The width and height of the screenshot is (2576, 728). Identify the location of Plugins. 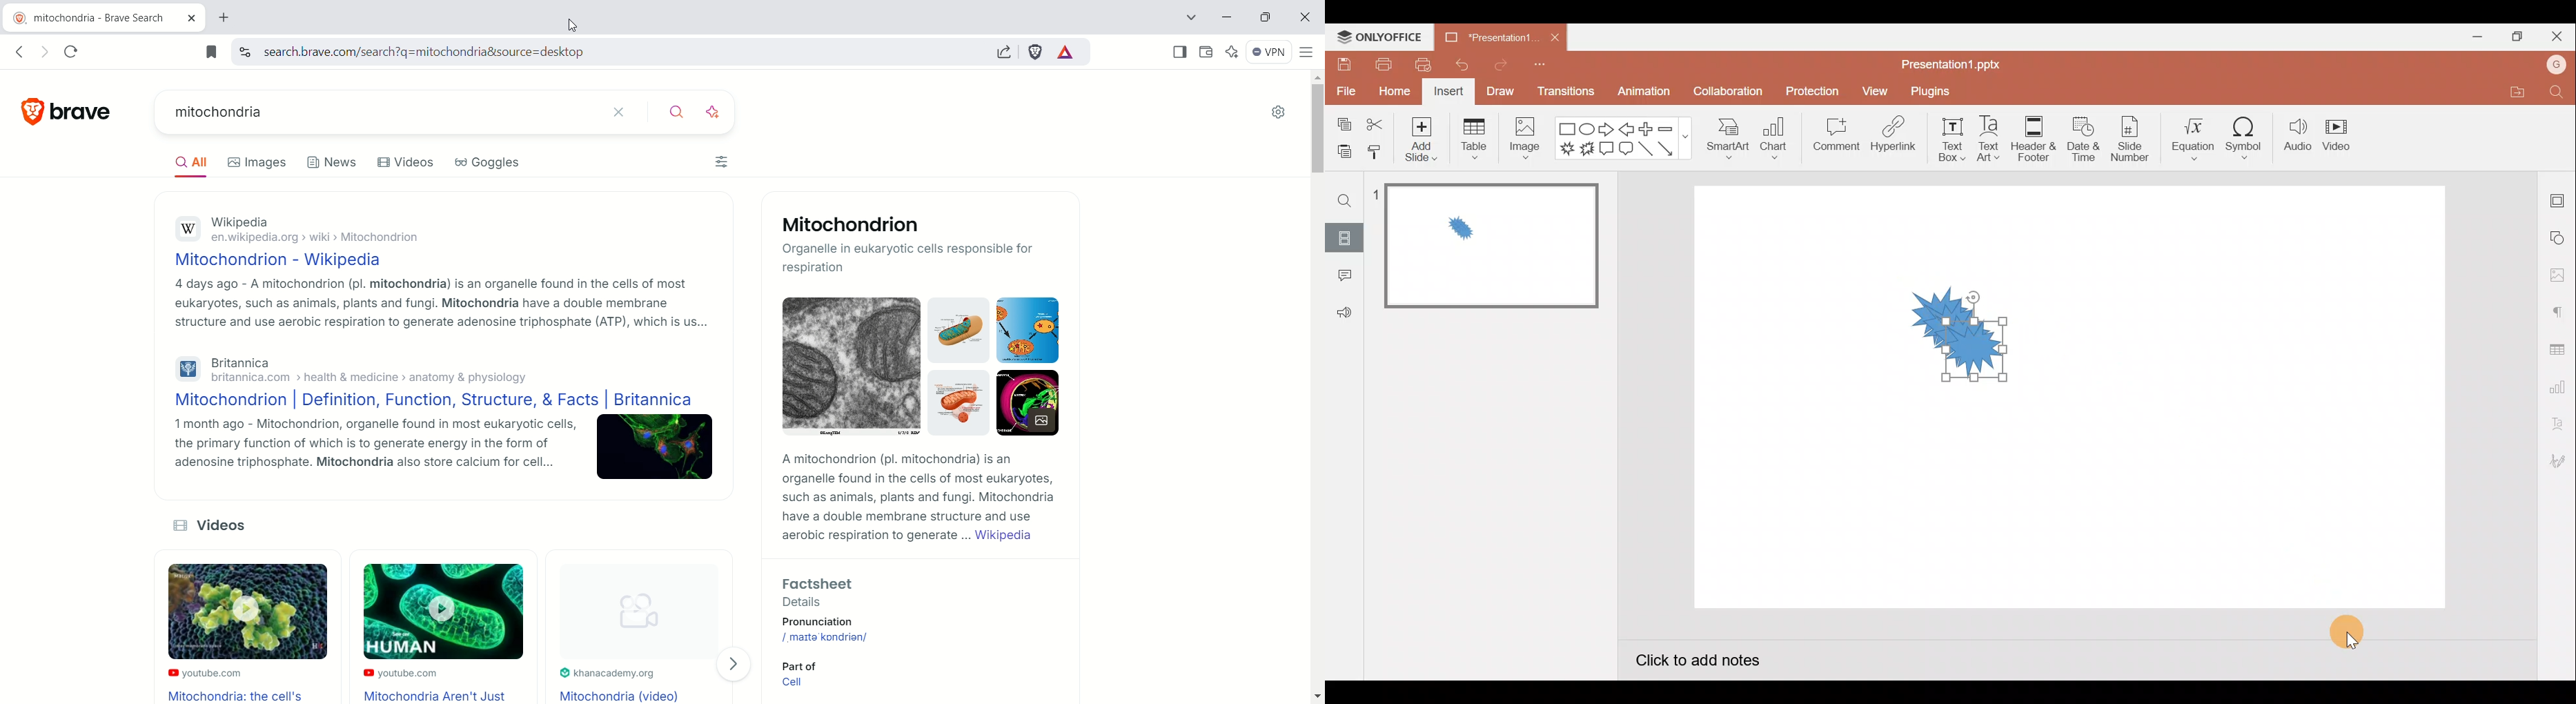
(1930, 89).